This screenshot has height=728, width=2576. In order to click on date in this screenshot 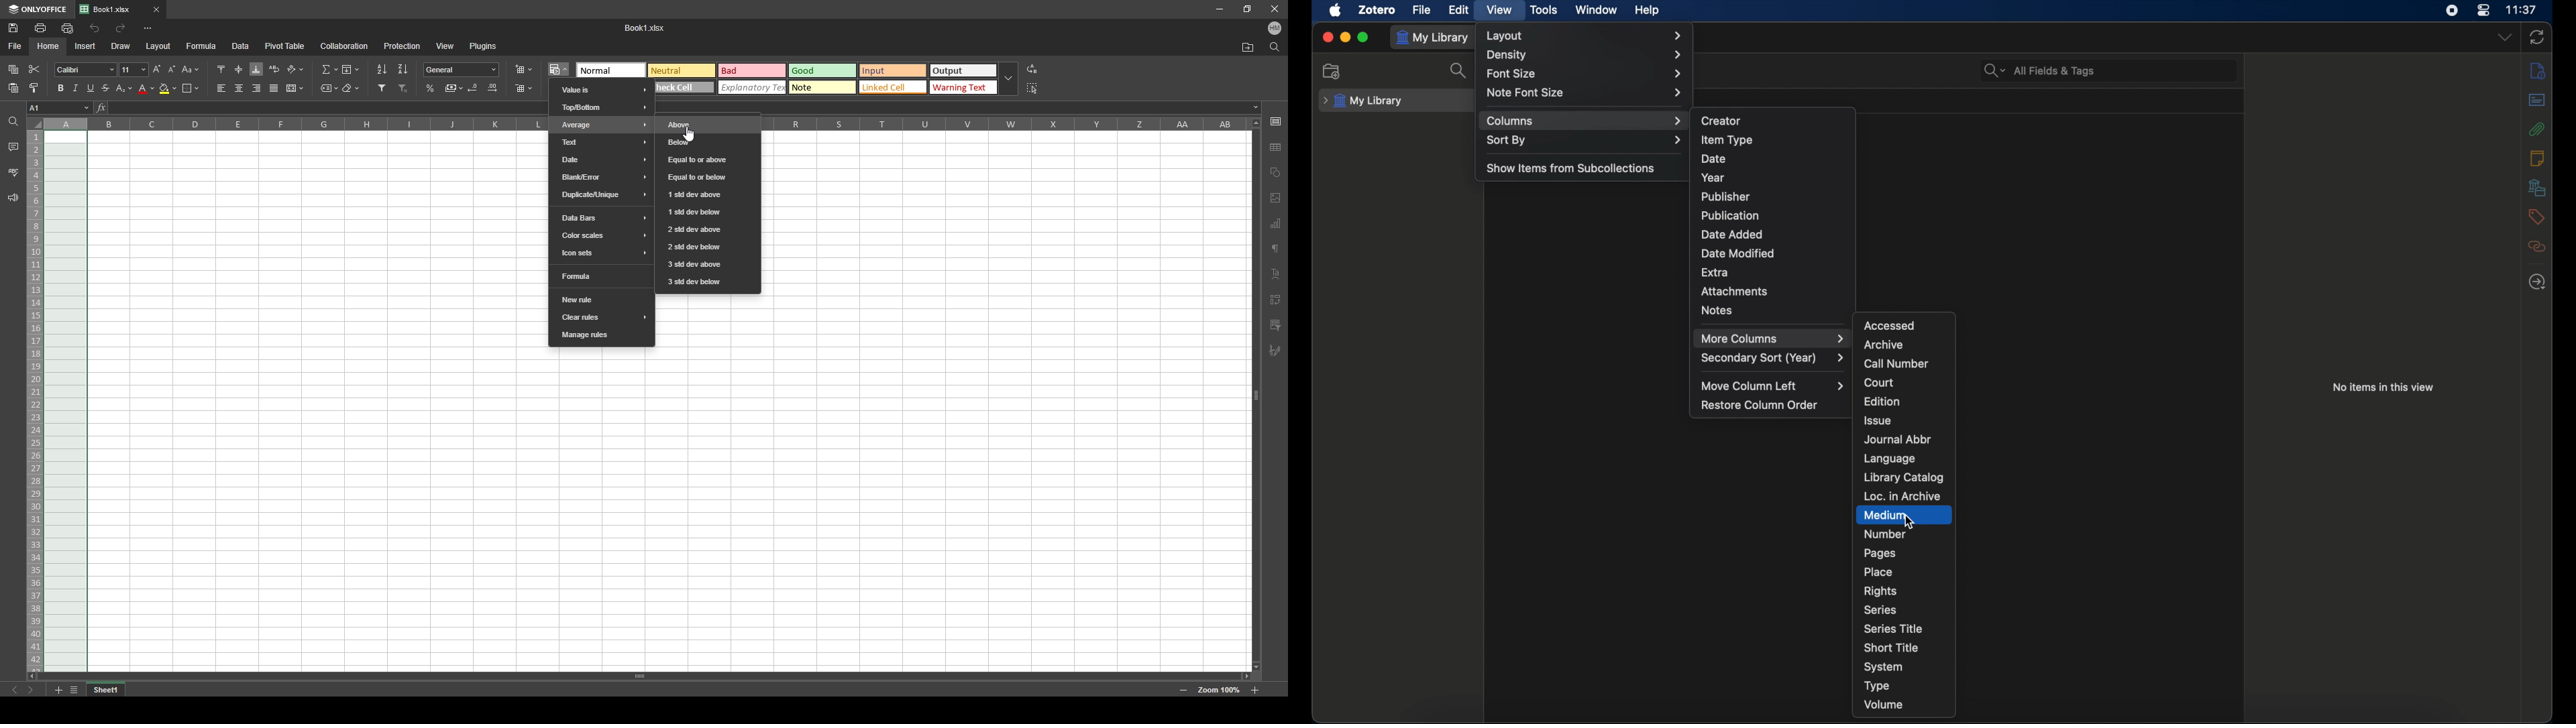, I will do `click(602, 159)`.